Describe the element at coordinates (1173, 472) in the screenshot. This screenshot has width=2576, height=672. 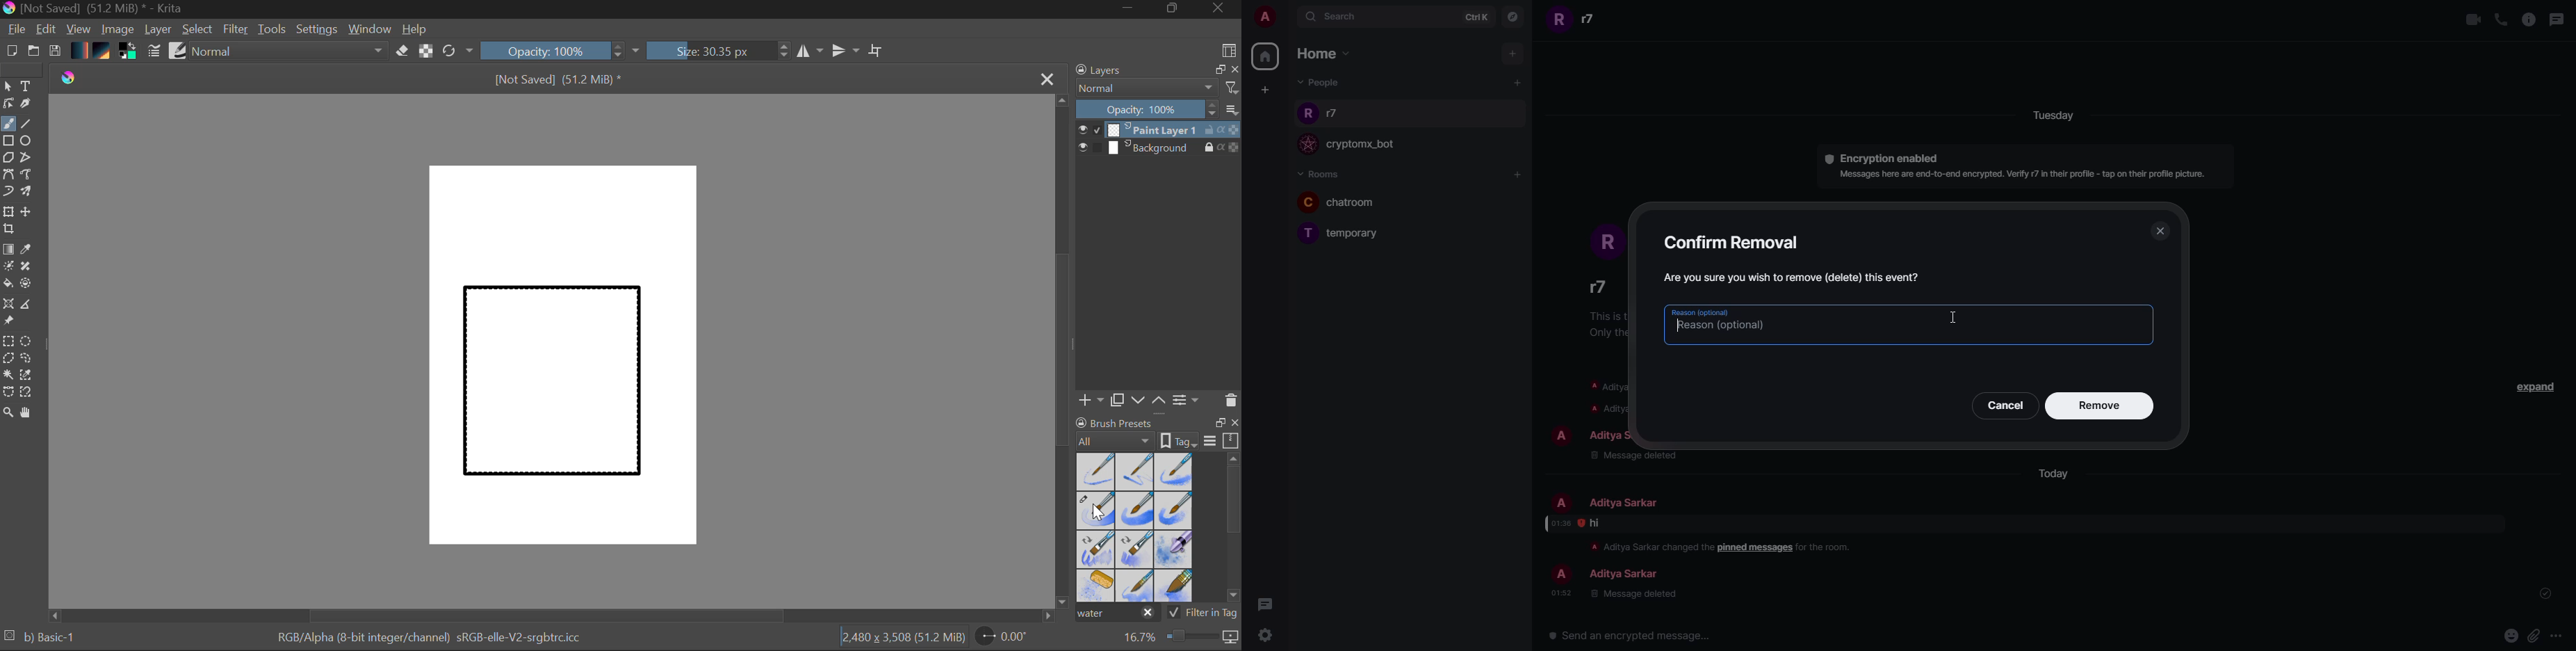
I see `Water C - Wet Pattern` at that location.